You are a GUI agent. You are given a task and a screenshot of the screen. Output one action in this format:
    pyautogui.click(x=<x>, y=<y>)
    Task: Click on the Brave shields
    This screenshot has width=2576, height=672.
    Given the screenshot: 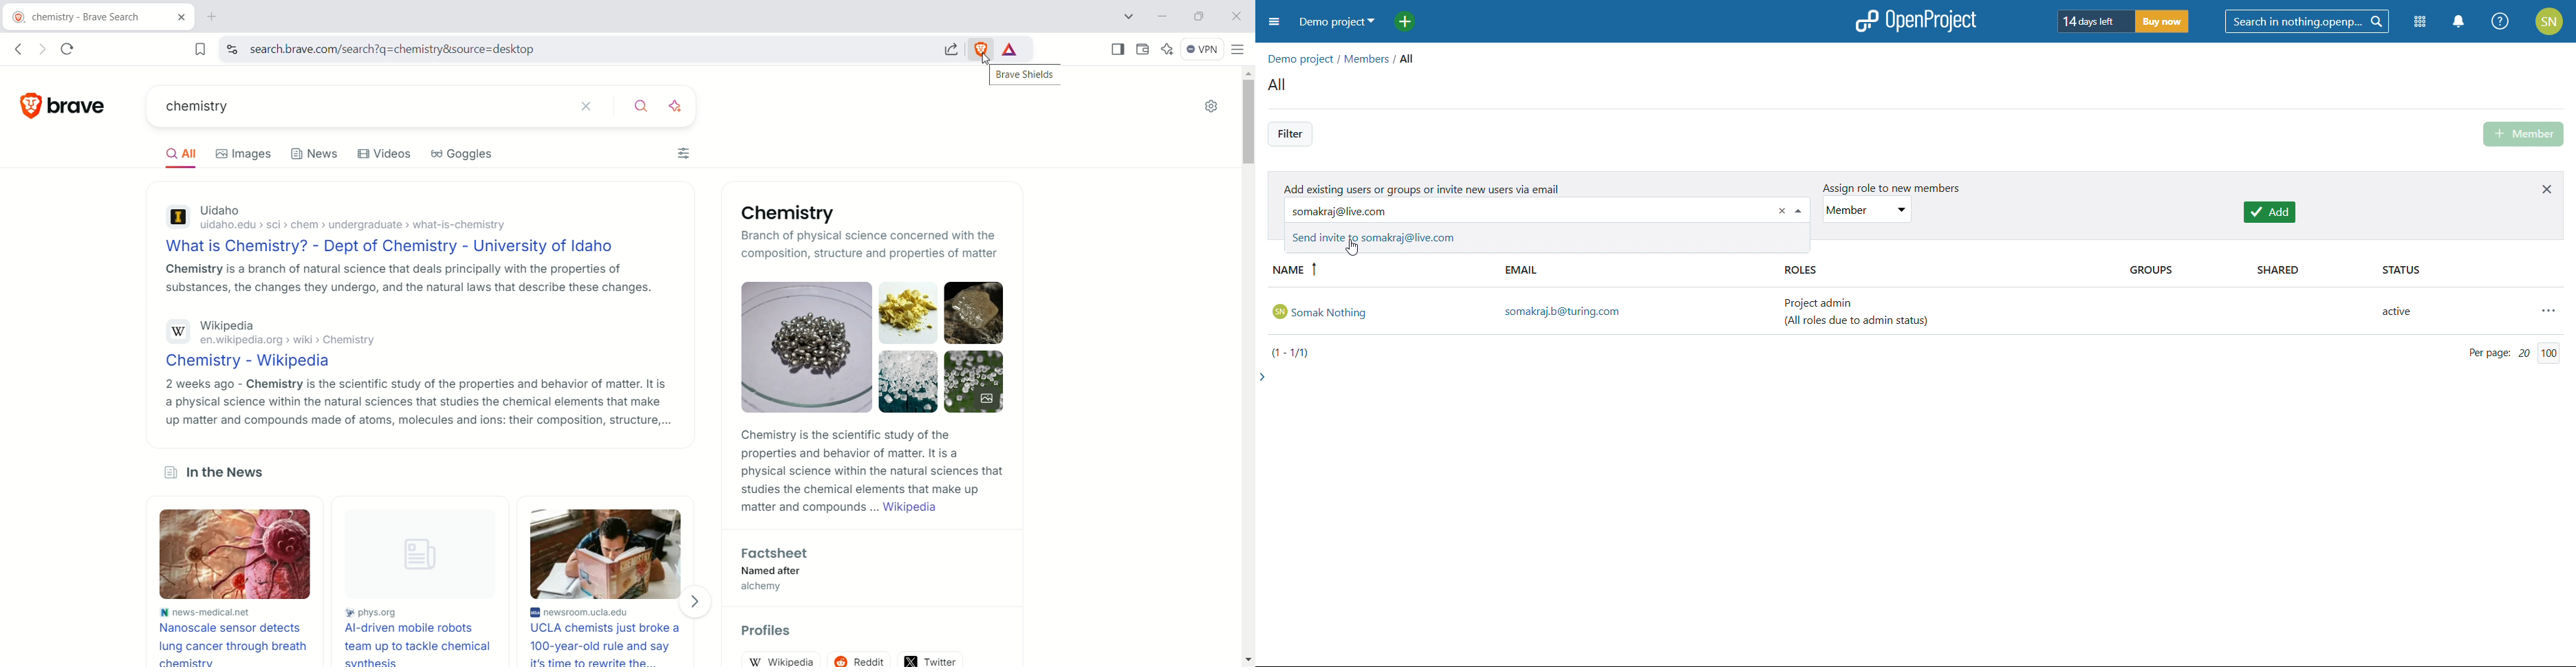 What is the action you would take?
    pyautogui.click(x=1025, y=75)
    